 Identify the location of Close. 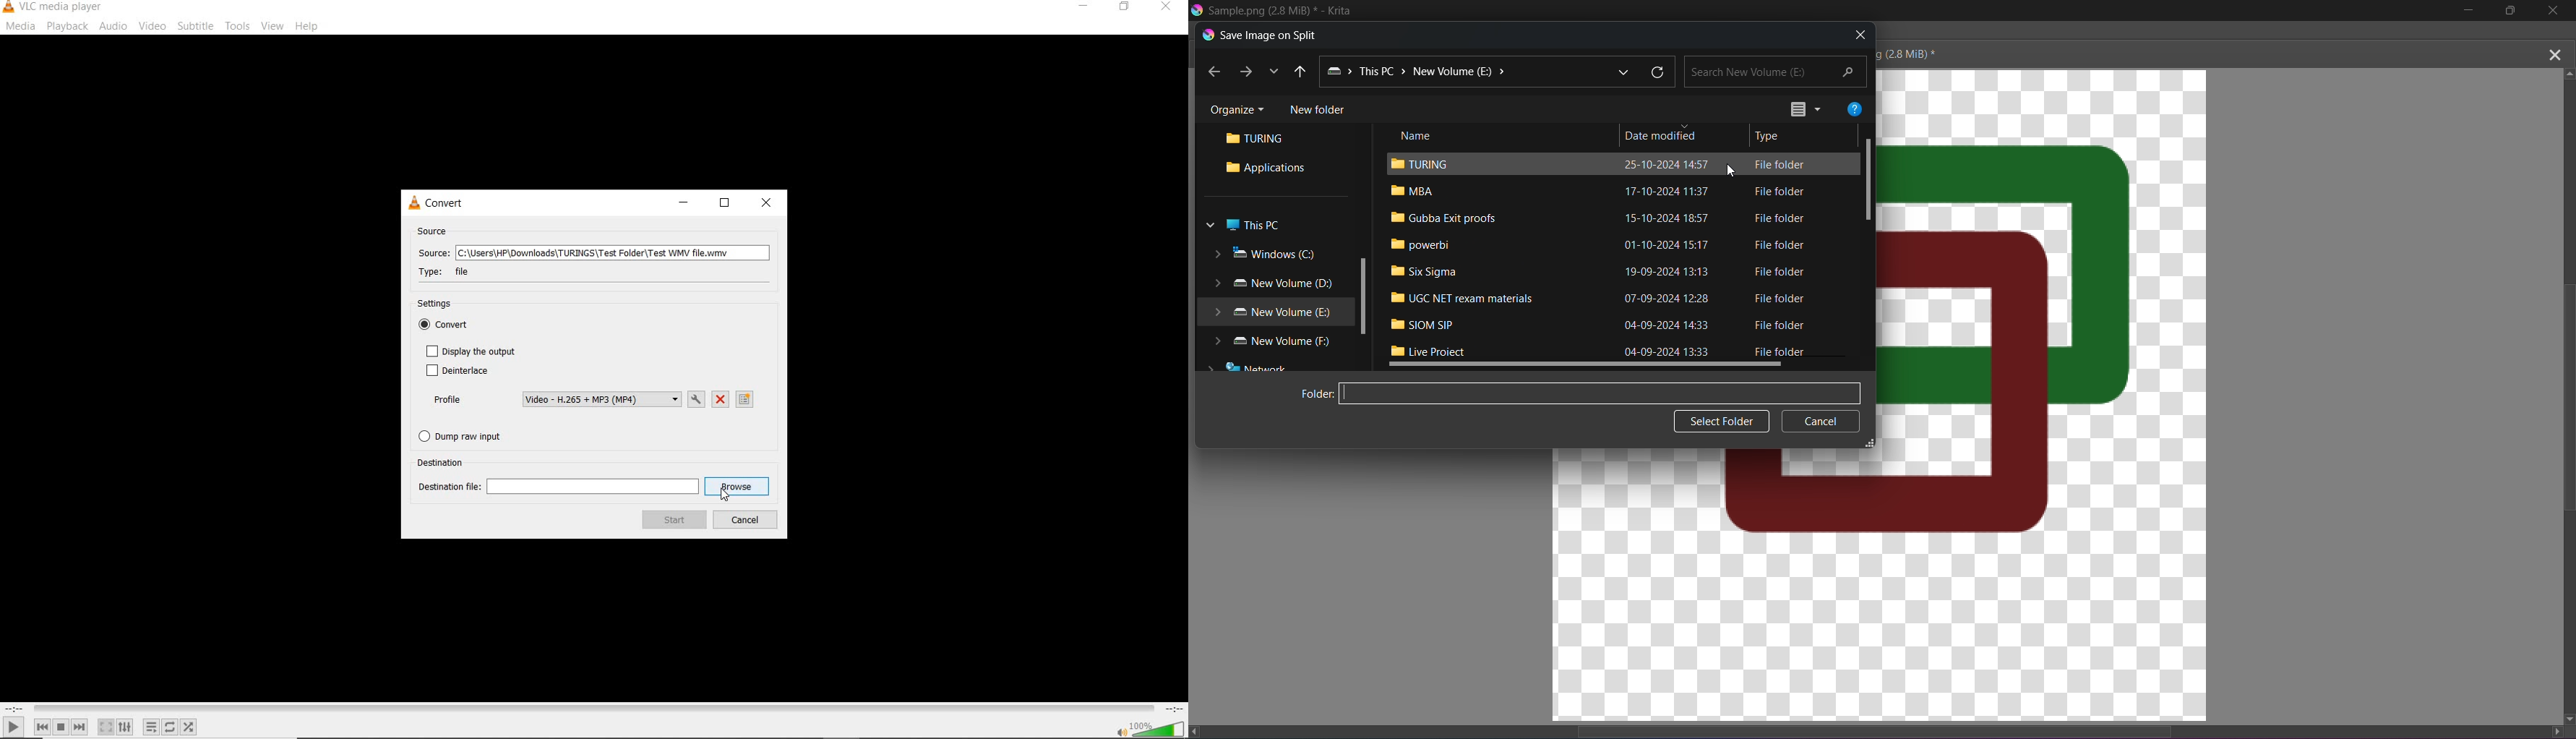
(2554, 12).